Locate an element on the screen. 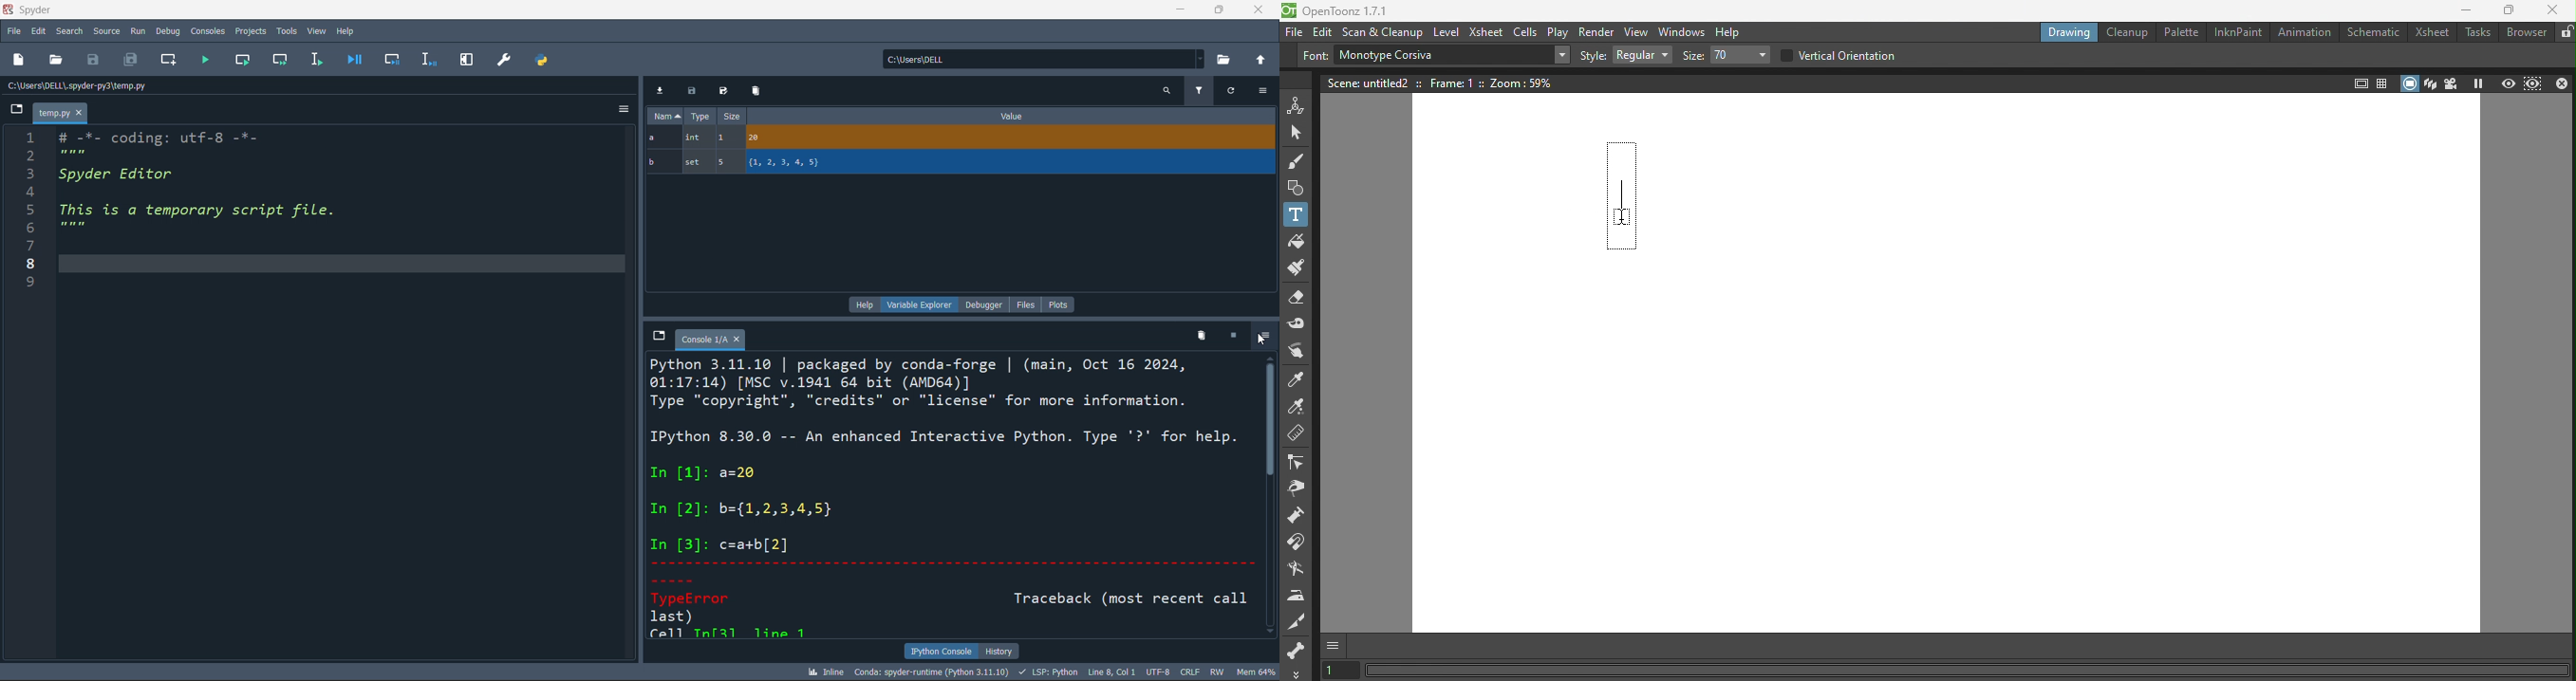  View is located at coordinates (1638, 31).